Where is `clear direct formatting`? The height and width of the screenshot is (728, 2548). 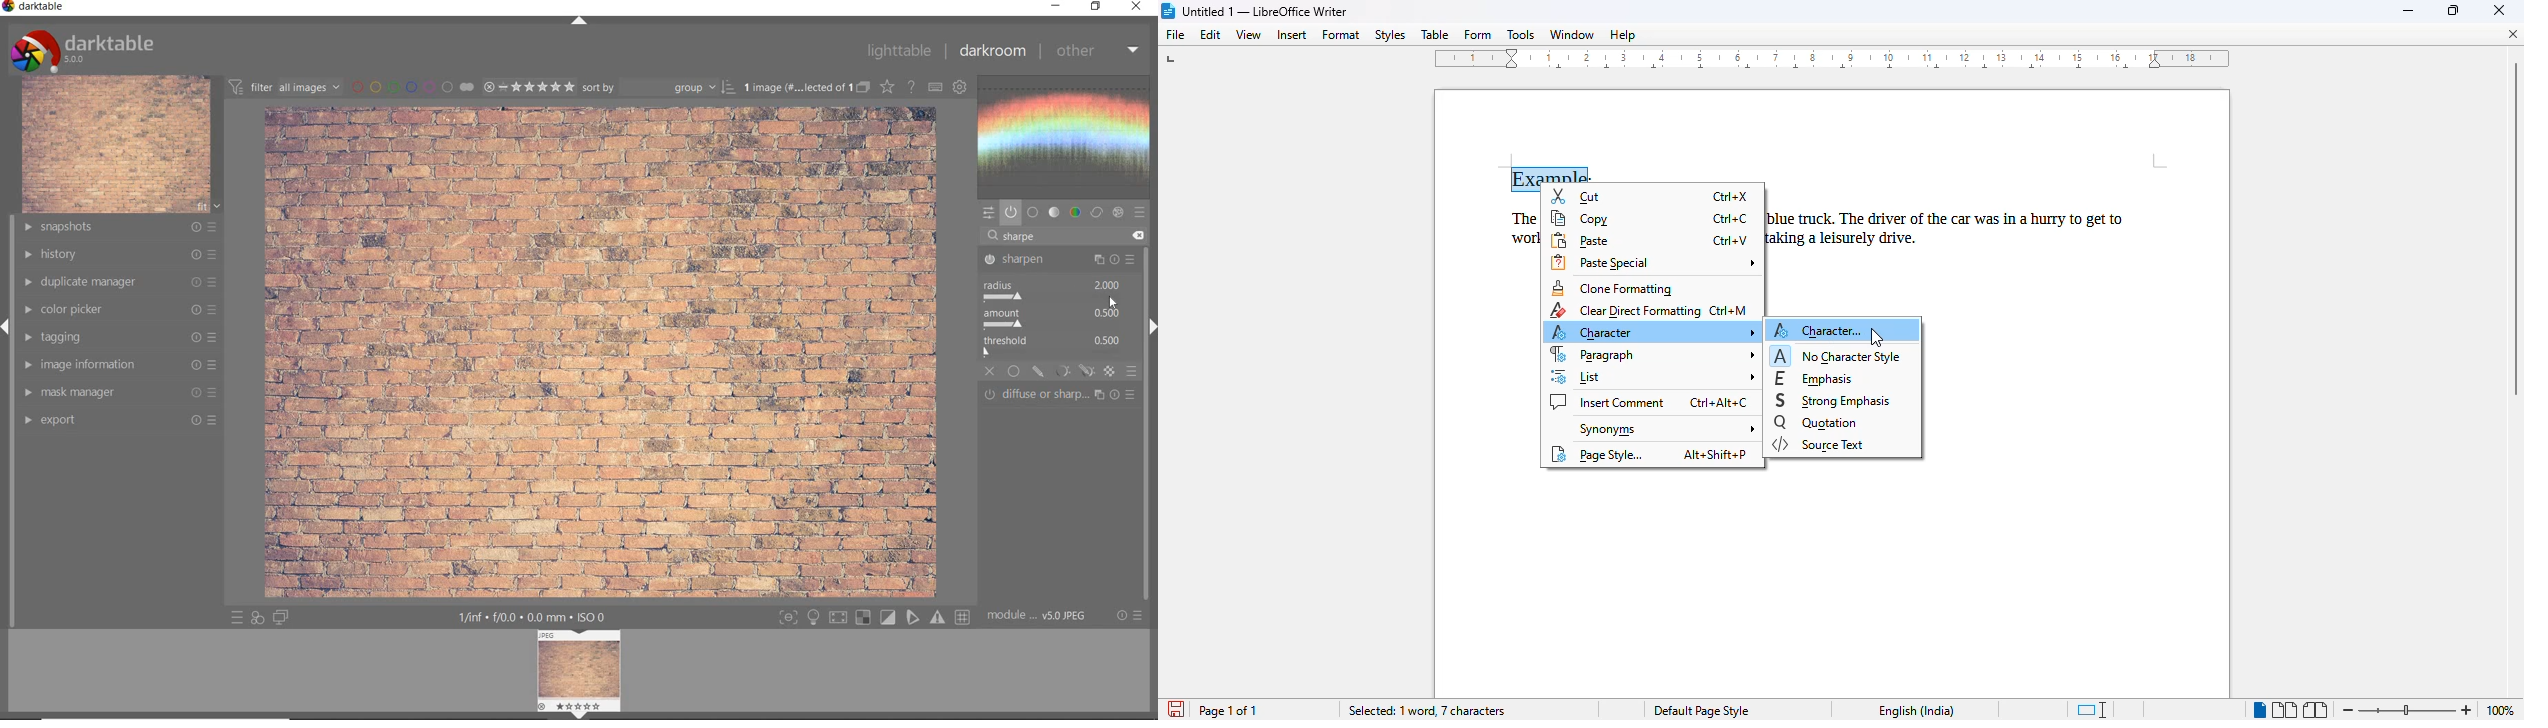
clear direct formatting is located at coordinates (1624, 311).